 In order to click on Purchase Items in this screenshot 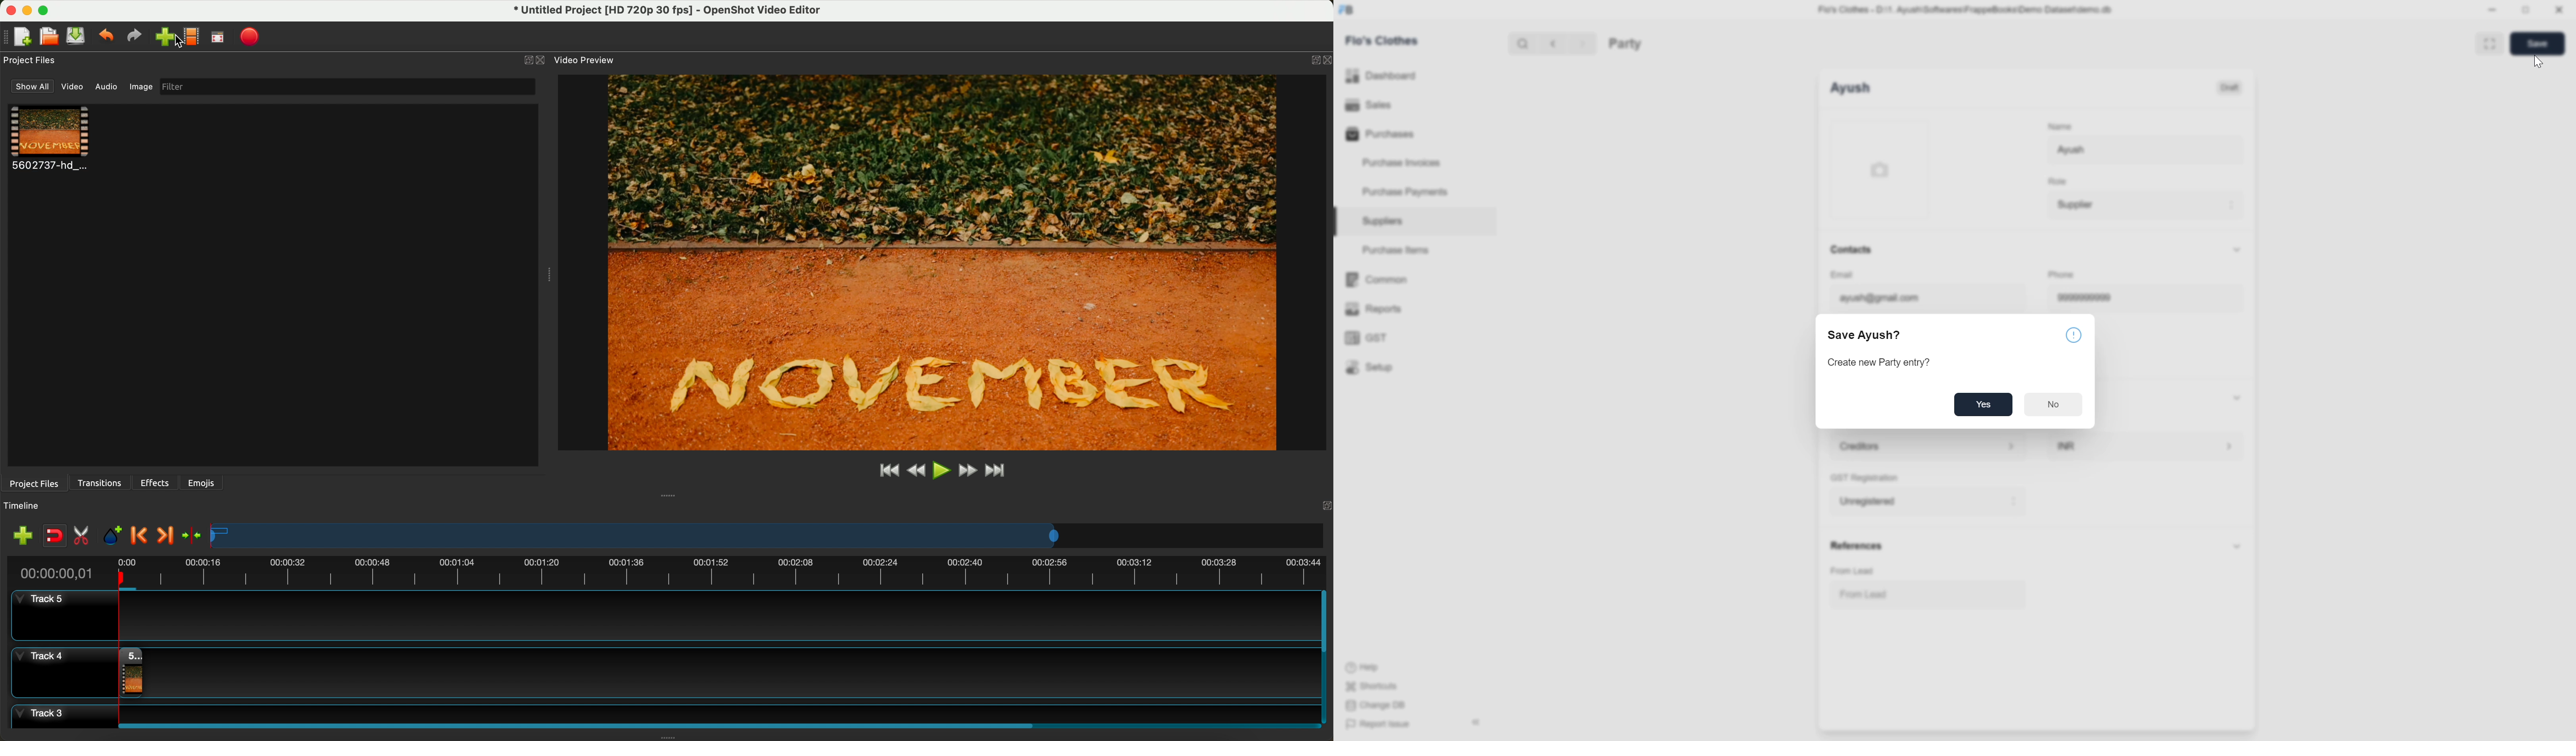, I will do `click(1414, 250)`.